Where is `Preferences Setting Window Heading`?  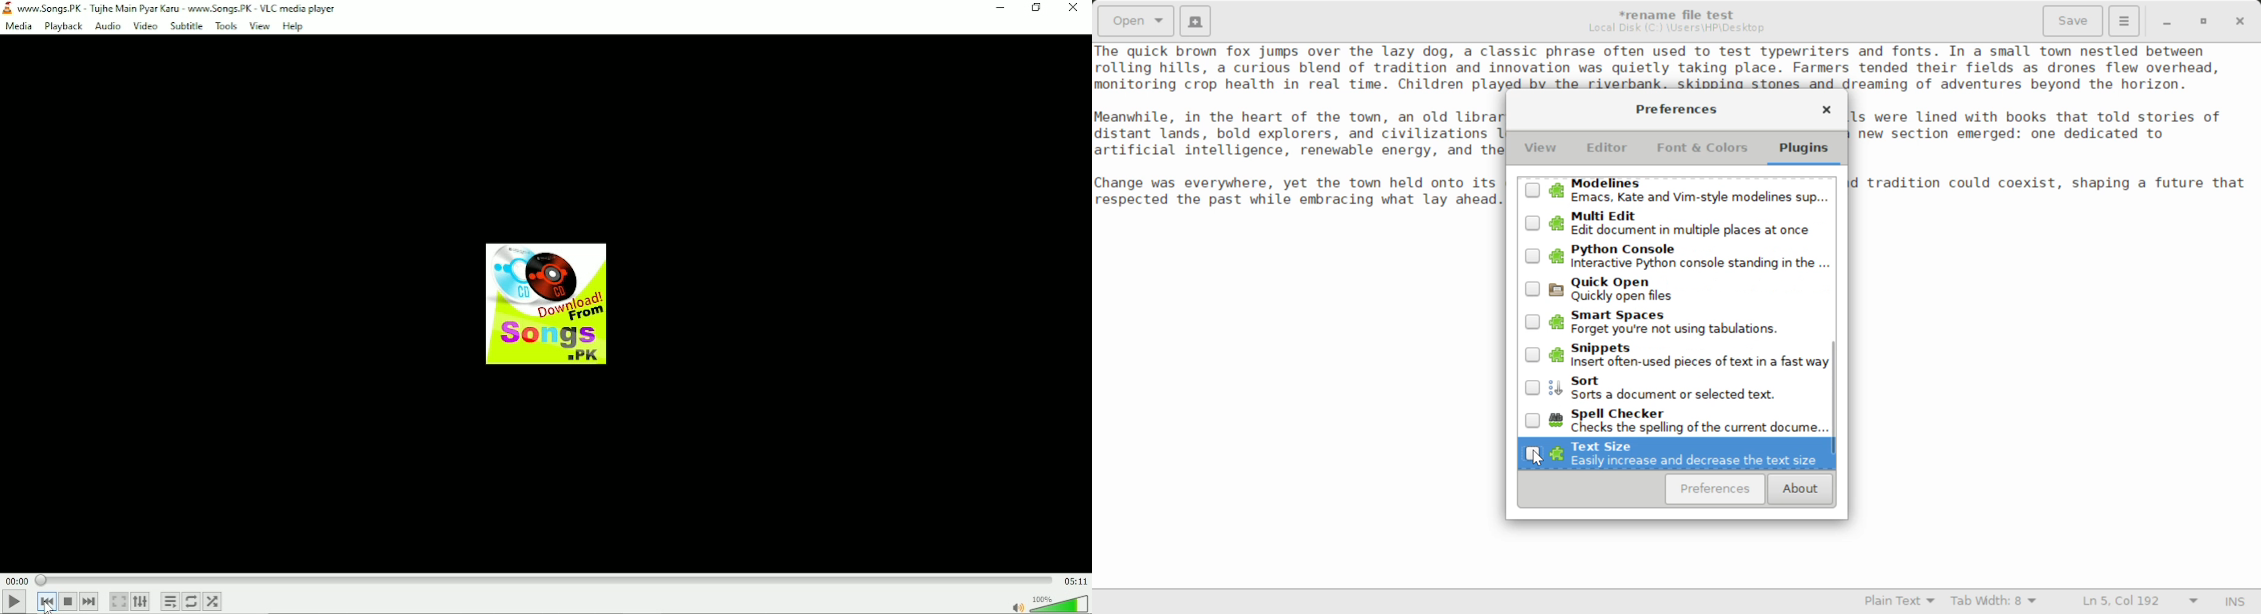 Preferences Setting Window Heading is located at coordinates (1676, 109).